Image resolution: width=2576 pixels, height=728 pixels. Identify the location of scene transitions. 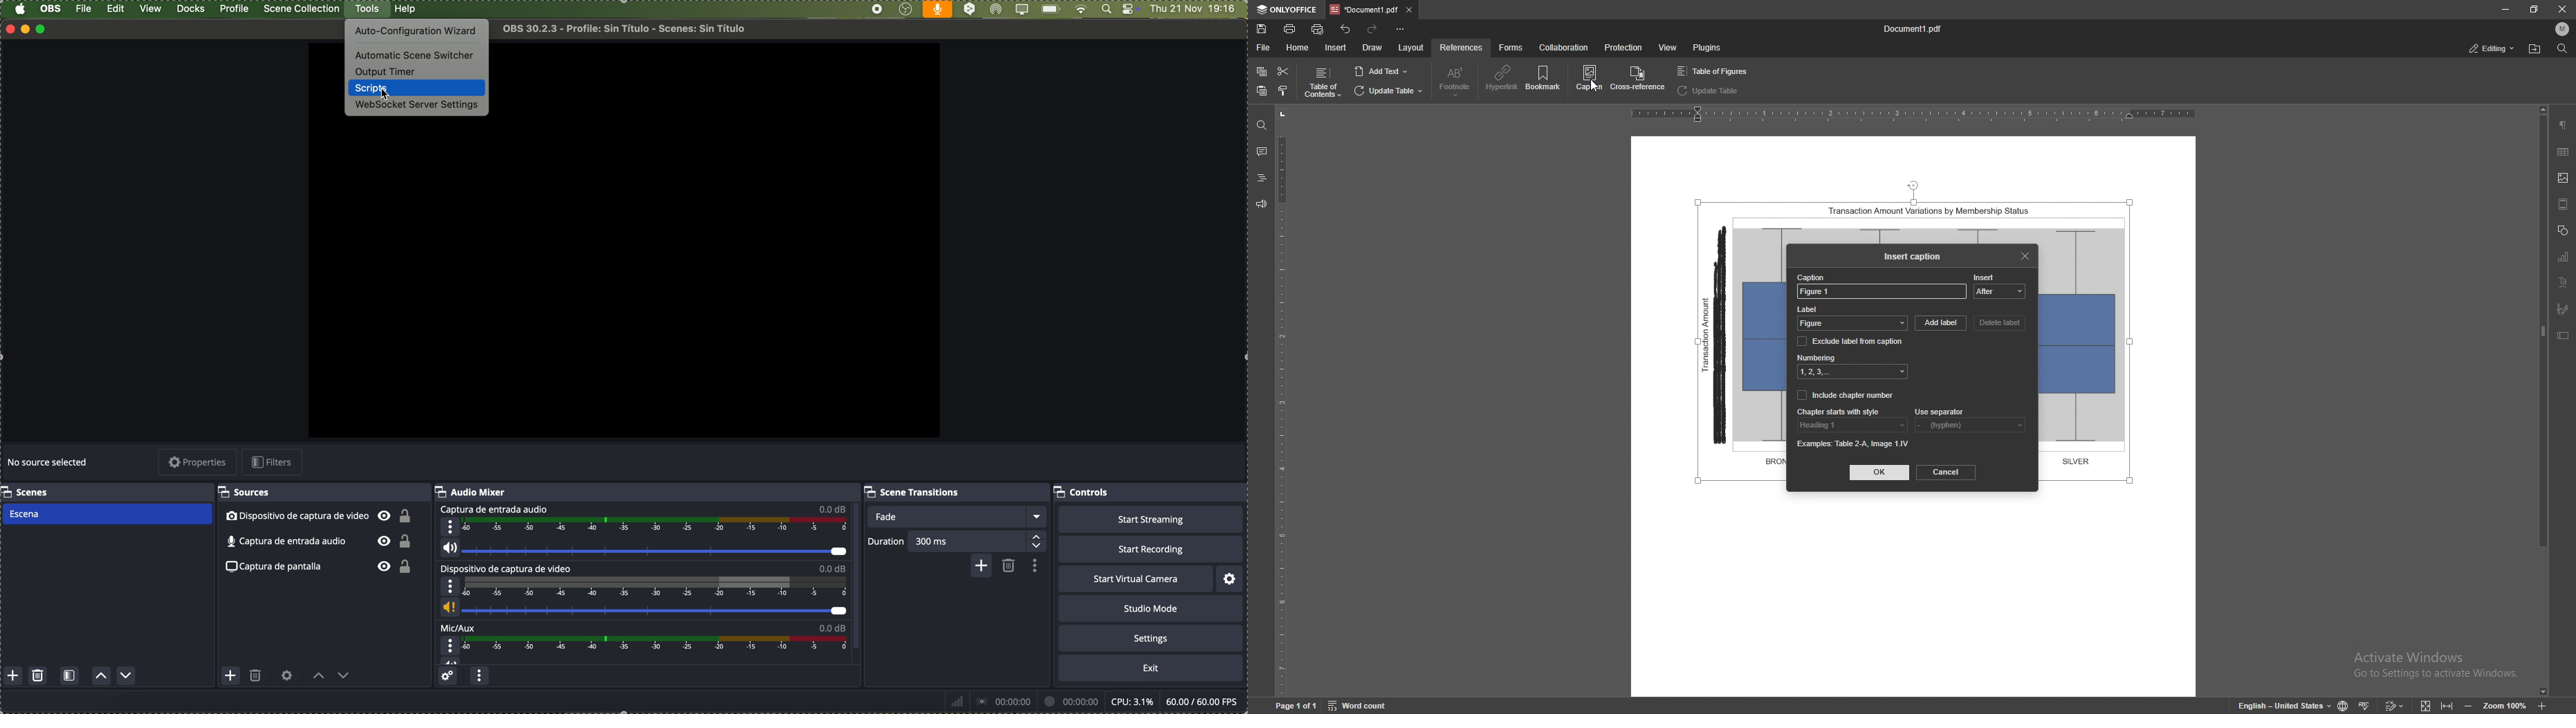
(914, 491).